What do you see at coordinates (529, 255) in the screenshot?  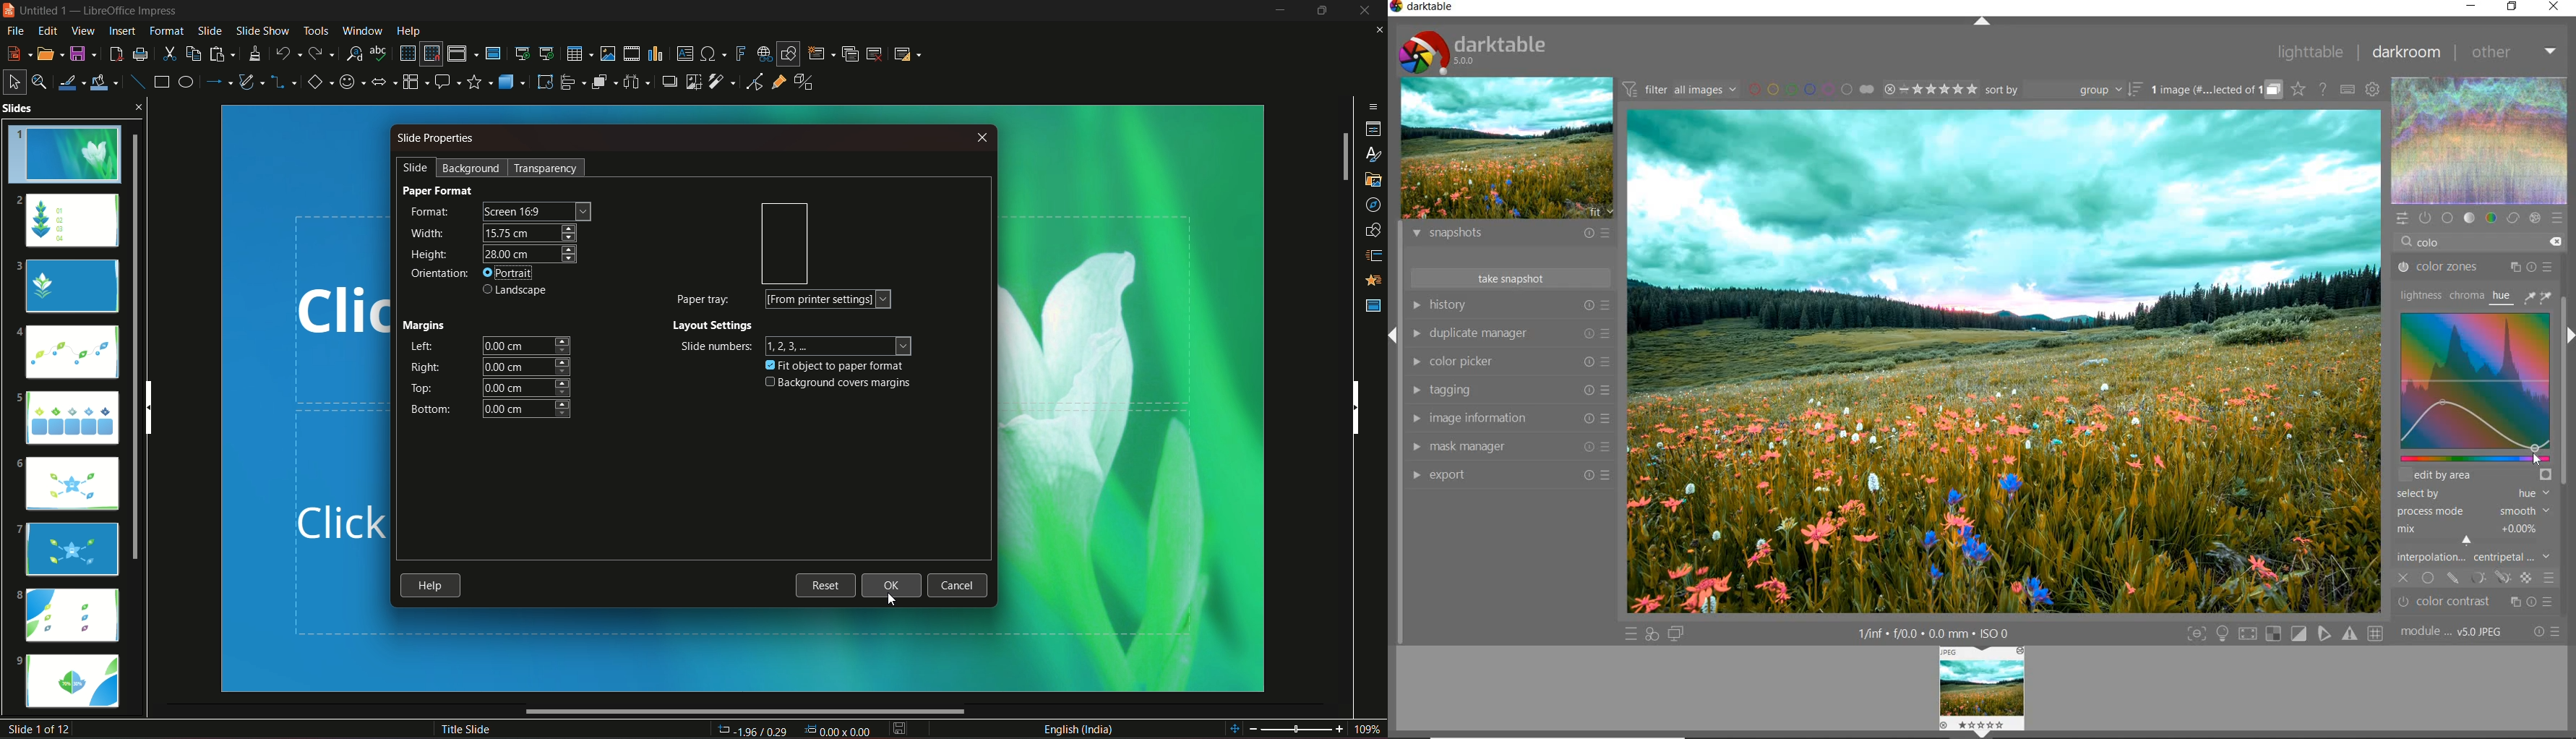 I see `height` at bounding box center [529, 255].